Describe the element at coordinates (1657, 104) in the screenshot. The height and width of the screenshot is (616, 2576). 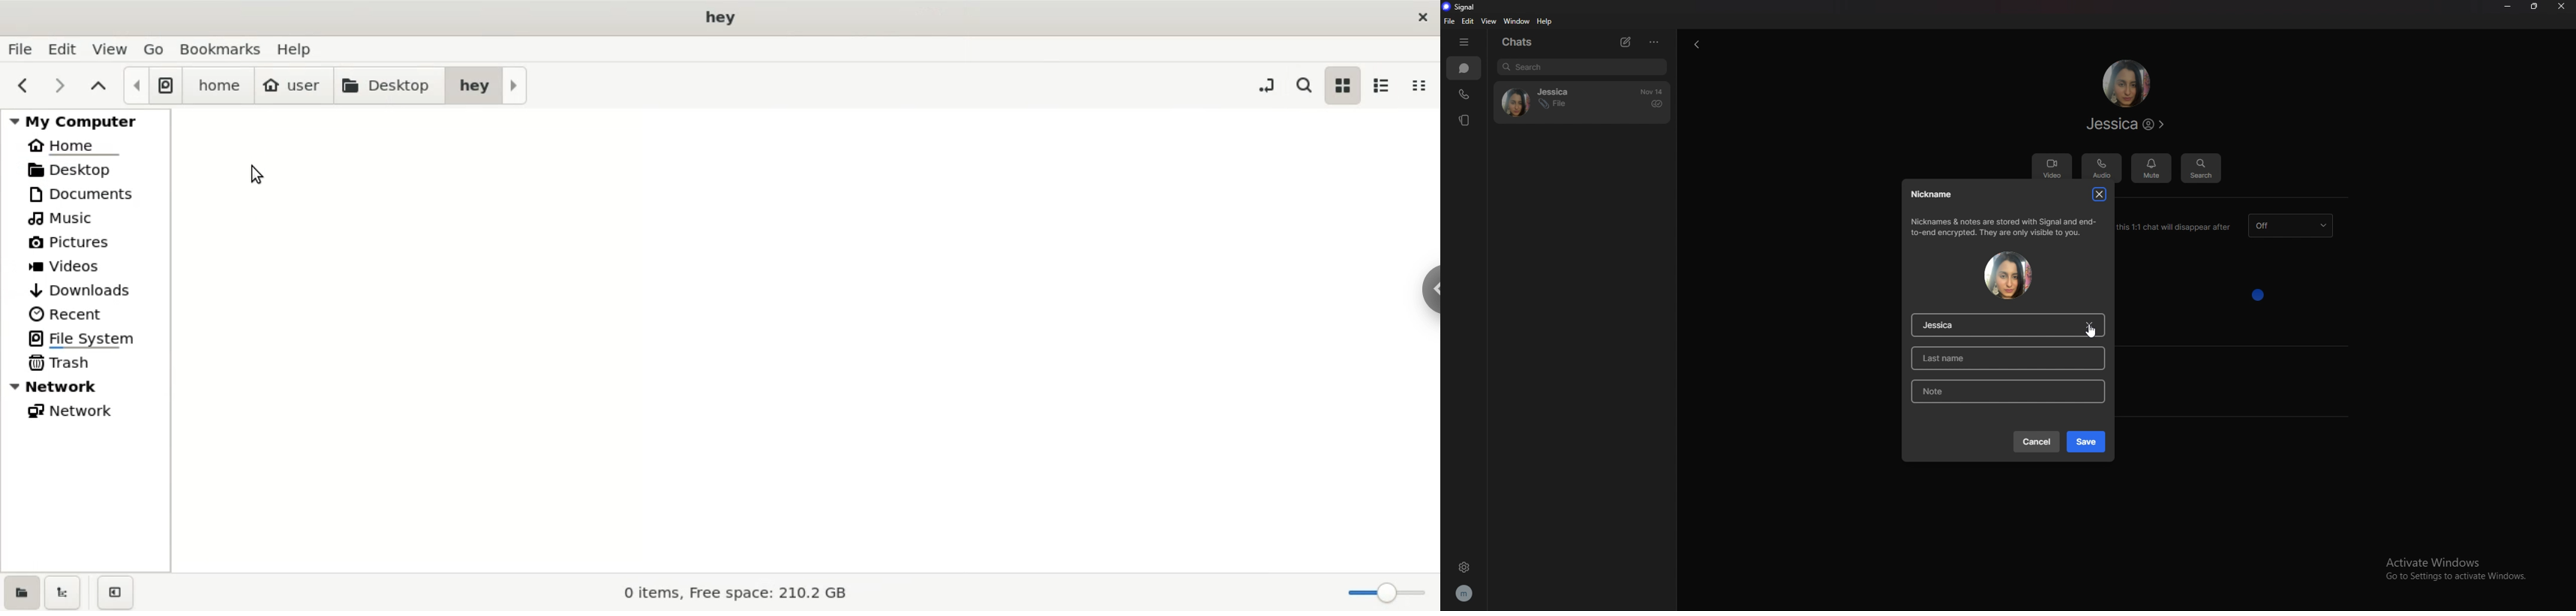
I see `delivered` at that location.